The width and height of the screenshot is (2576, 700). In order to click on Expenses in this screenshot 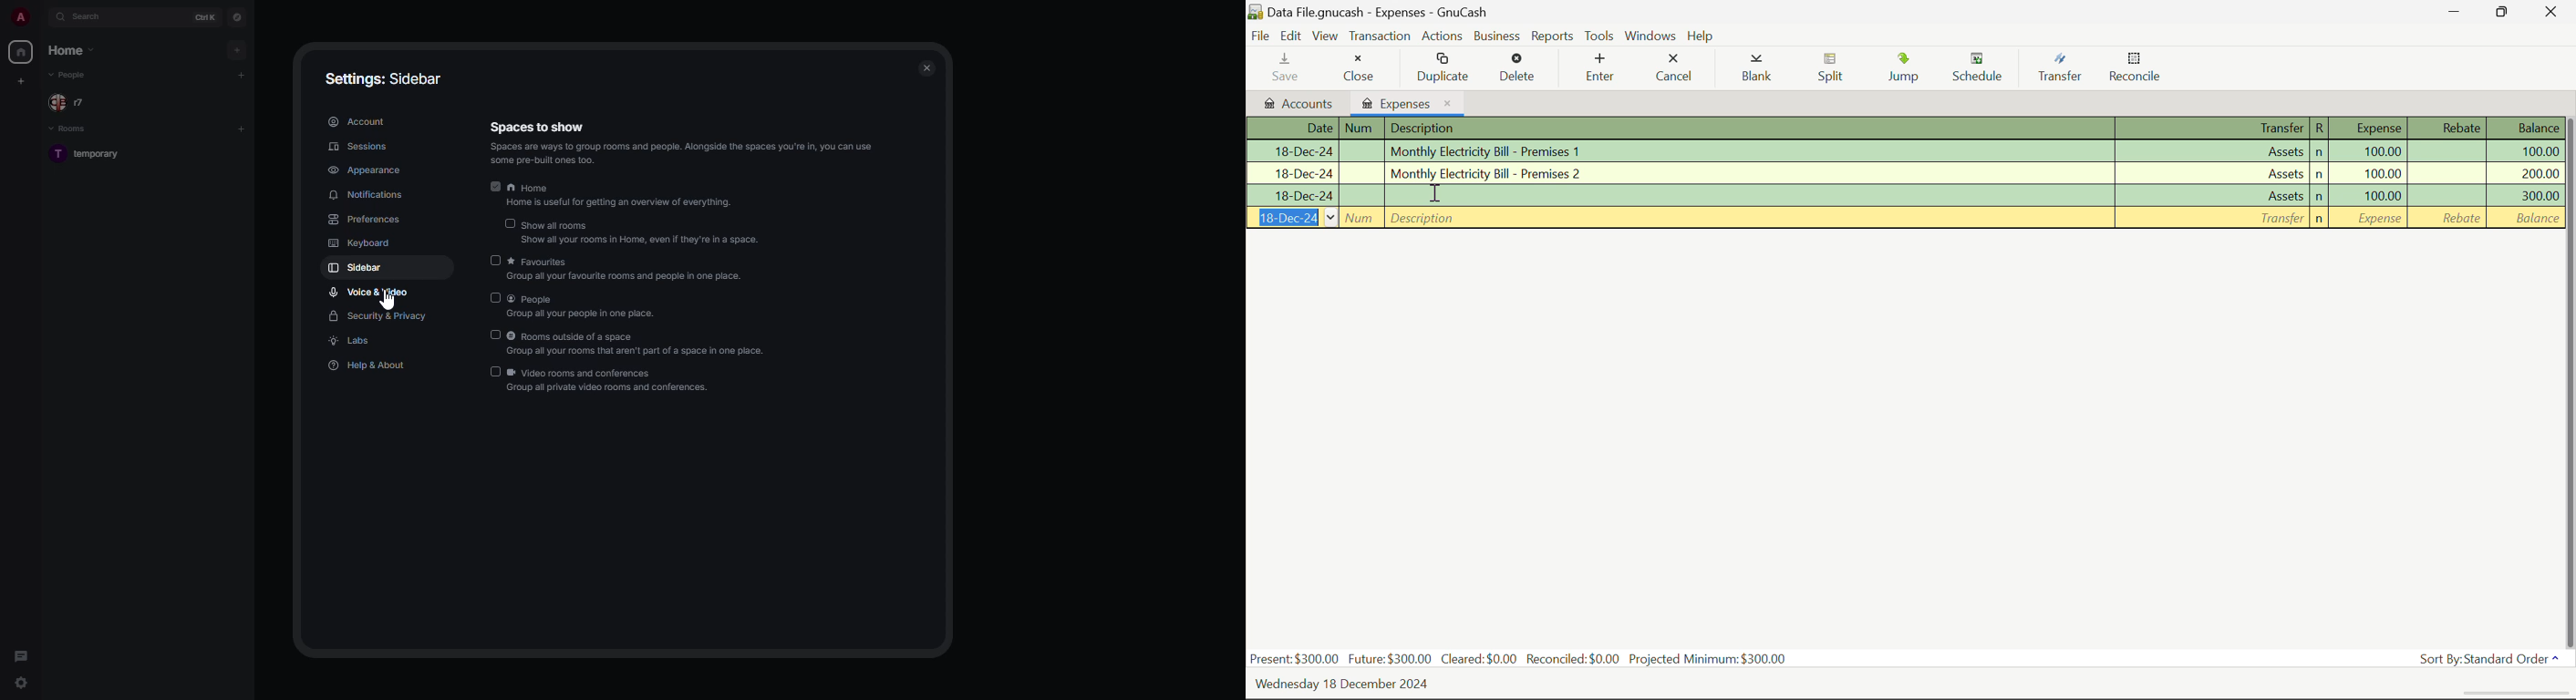, I will do `click(1407, 101)`.